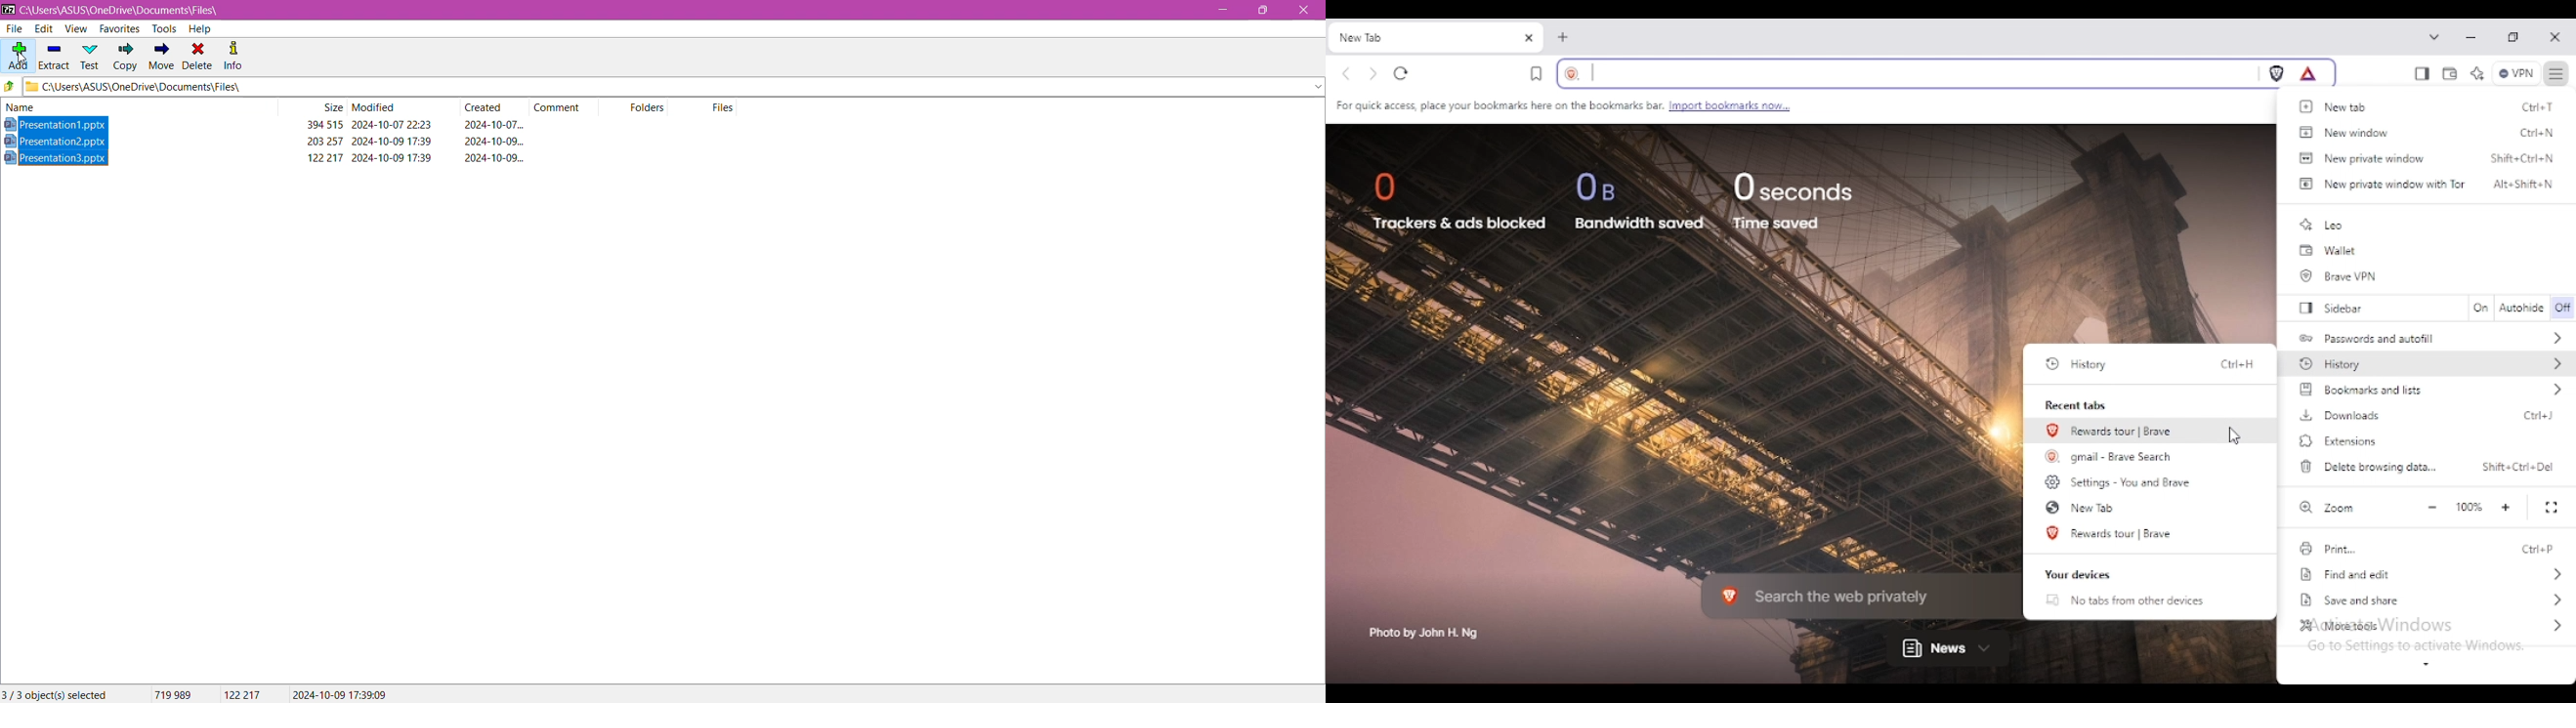 The image size is (2576, 728). I want to click on Size, so click(332, 108).